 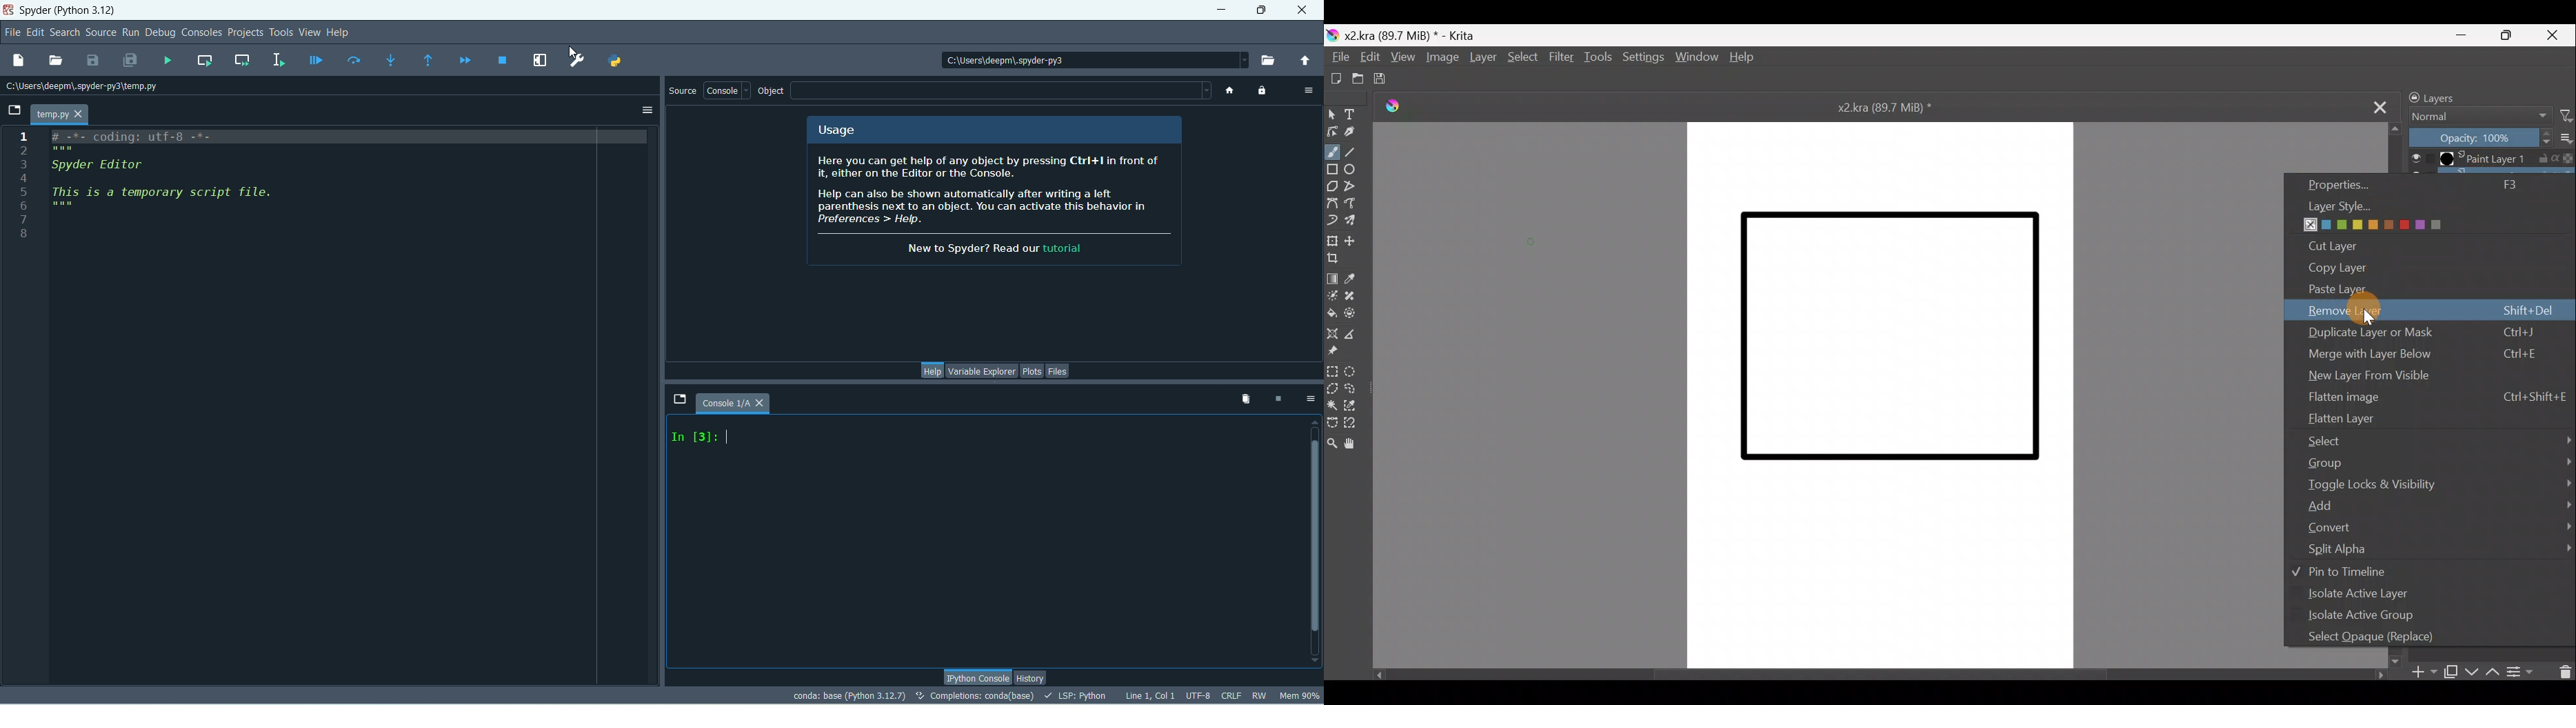 I want to click on Transform a layer/selection, so click(x=1332, y=240).